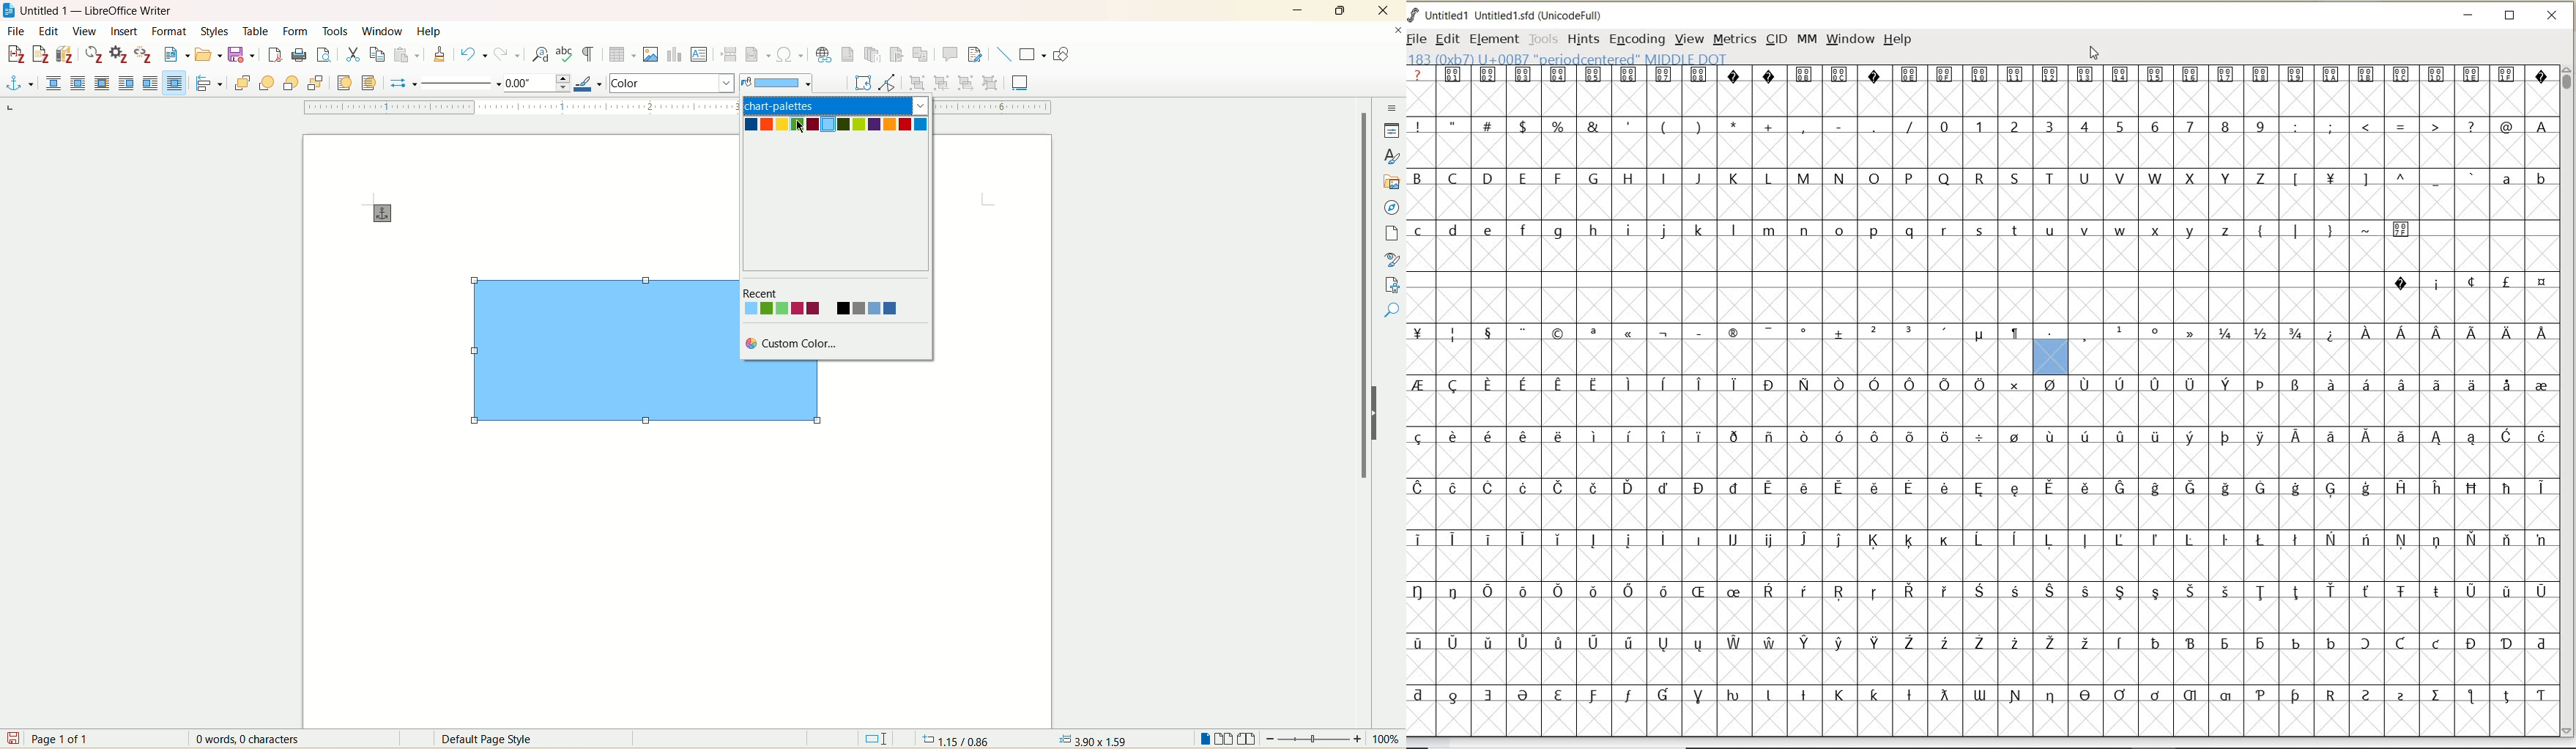 The width and height of the screenshot is (2576, 756). What do you see at coordinates (951, 54) in the screenshot?
I see `insert comment` at bounding box center [951, 54].